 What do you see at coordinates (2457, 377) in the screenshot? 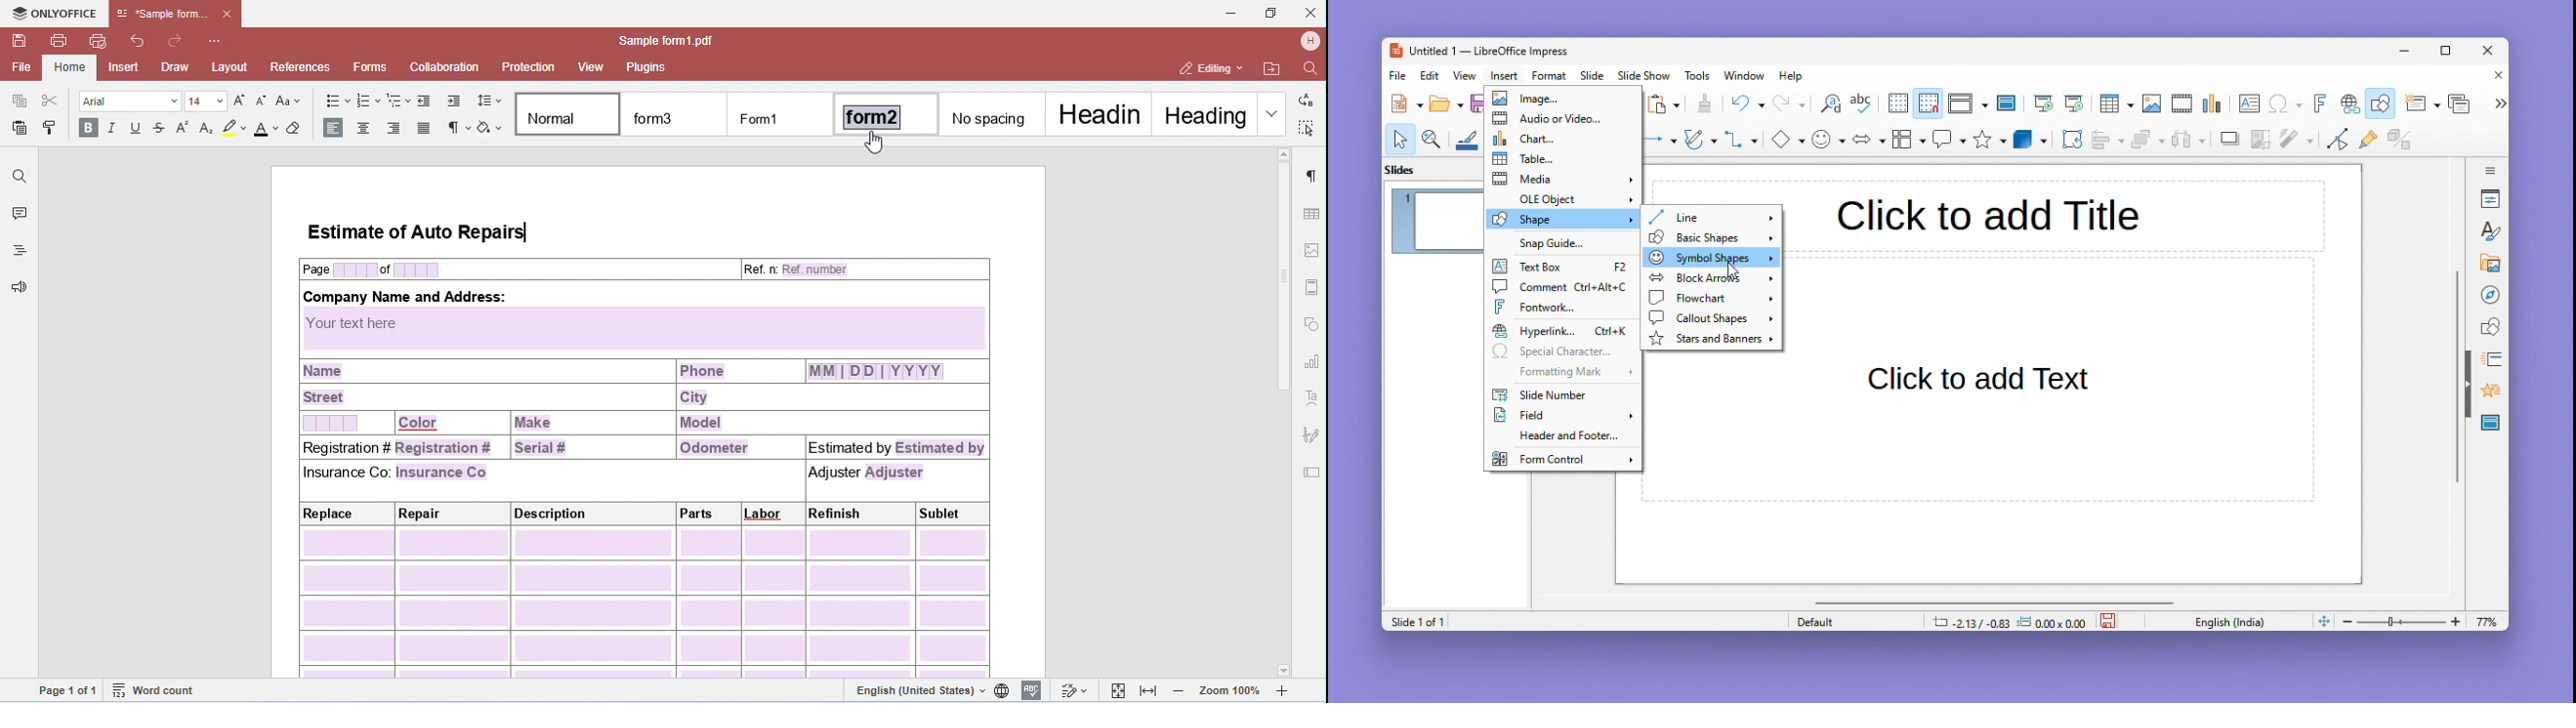
I see `Vertical scroll bar` at bounding box center [2457, 377].